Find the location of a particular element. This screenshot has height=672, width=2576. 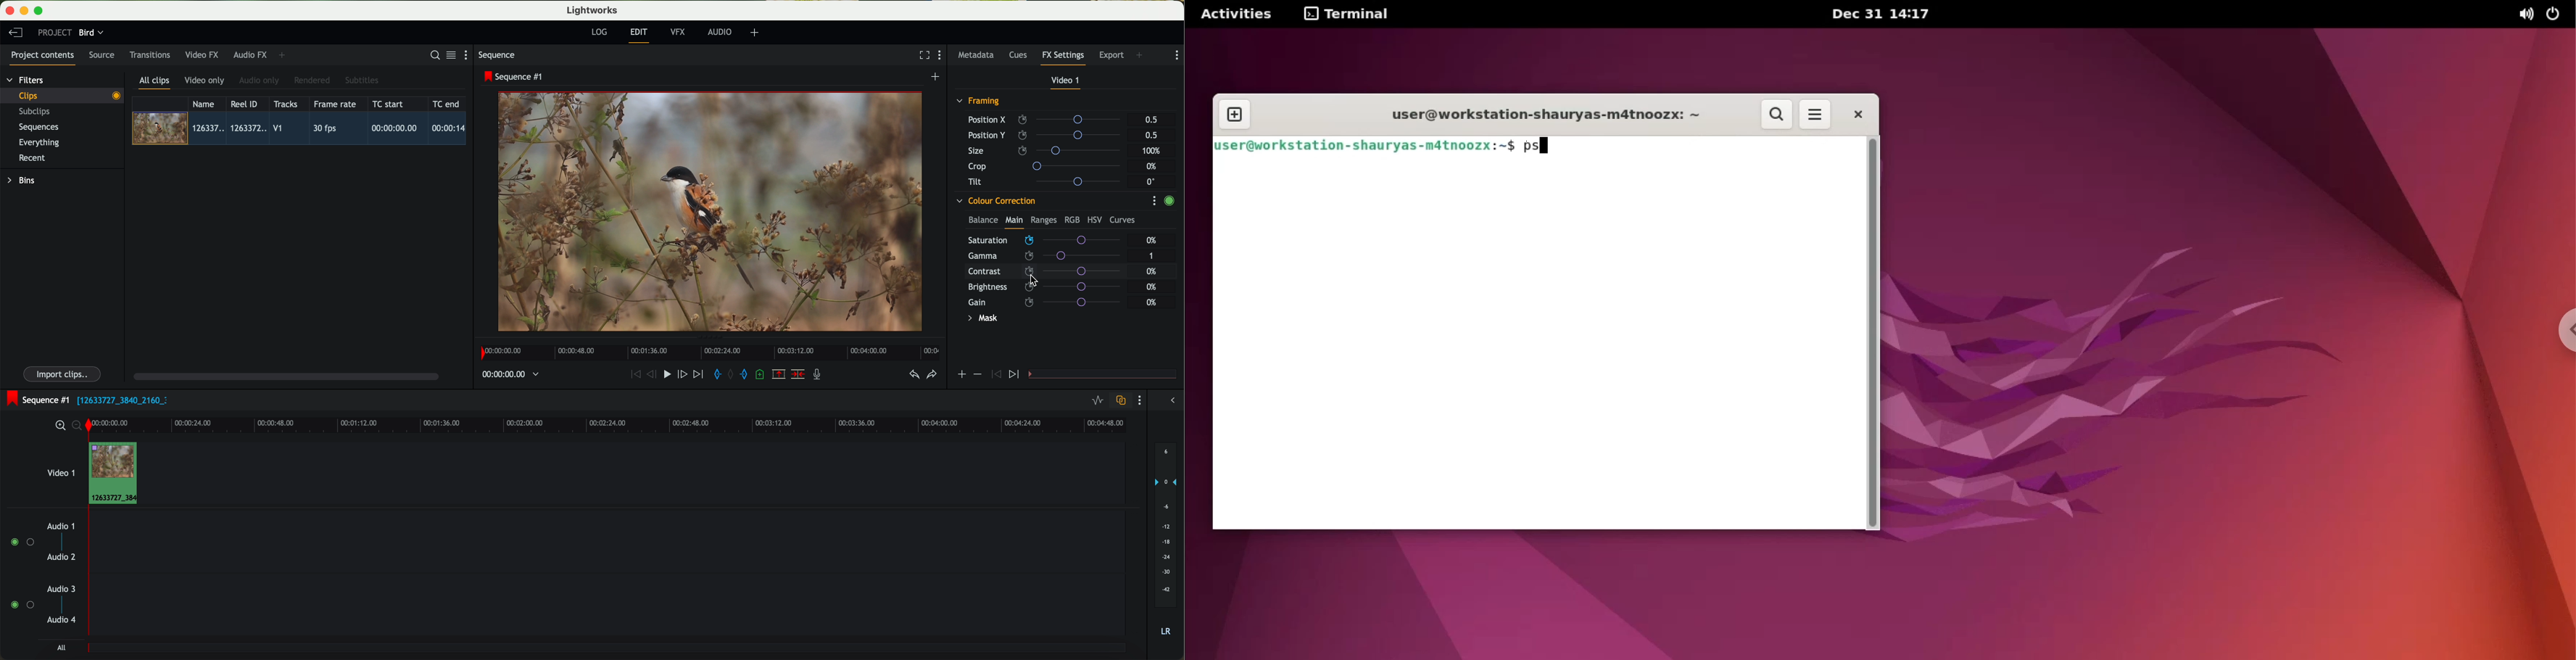

leave is located at coordinates (15, 33).